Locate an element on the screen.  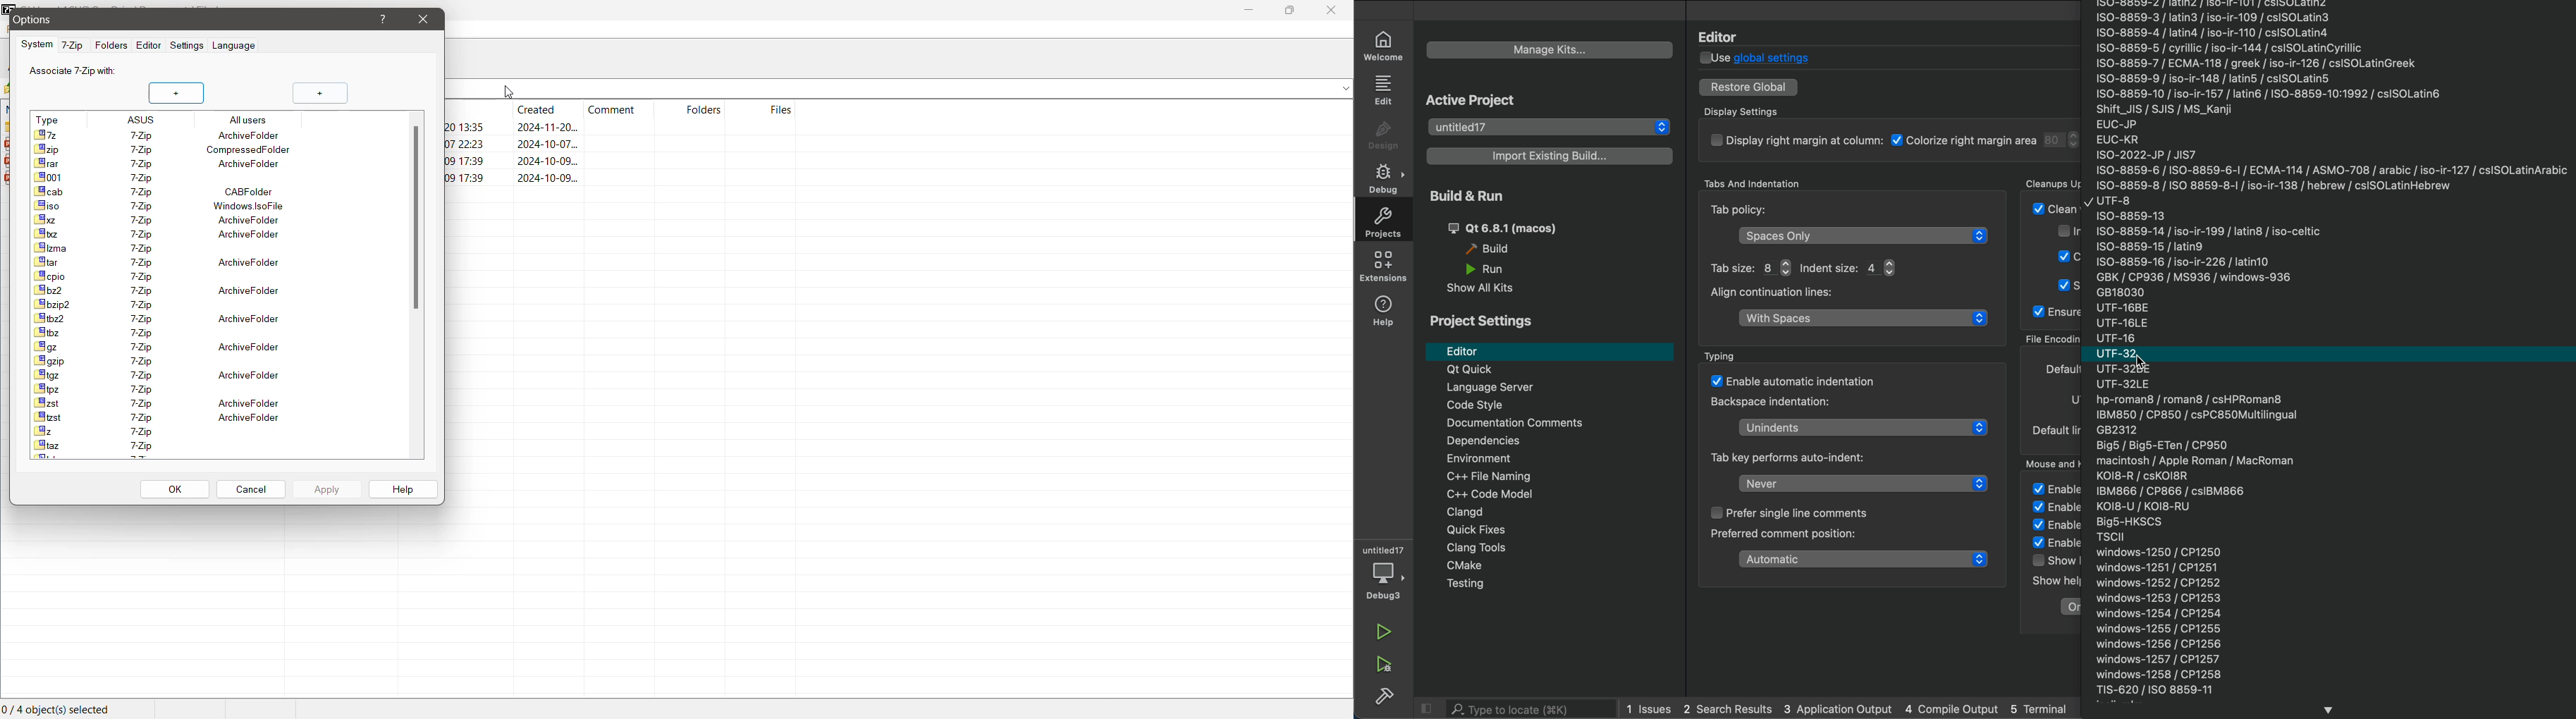
run and build is located at coordinates (1387, 666).